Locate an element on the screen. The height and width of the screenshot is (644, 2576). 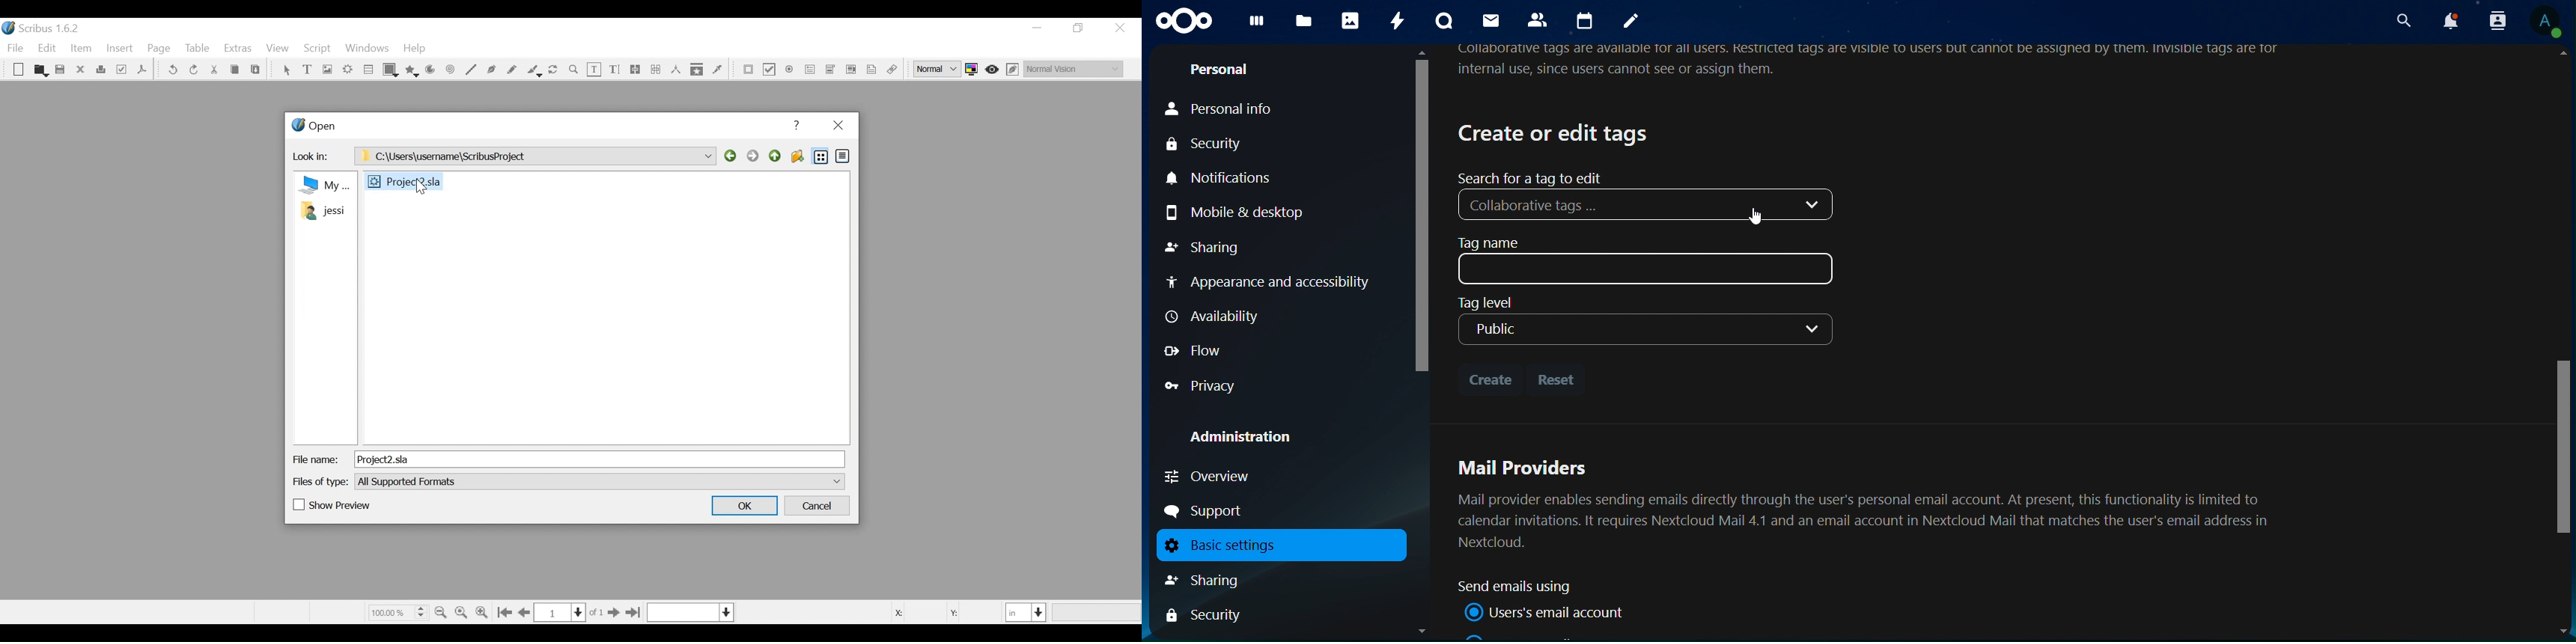
my Computer is located at coordinates (323, 184).